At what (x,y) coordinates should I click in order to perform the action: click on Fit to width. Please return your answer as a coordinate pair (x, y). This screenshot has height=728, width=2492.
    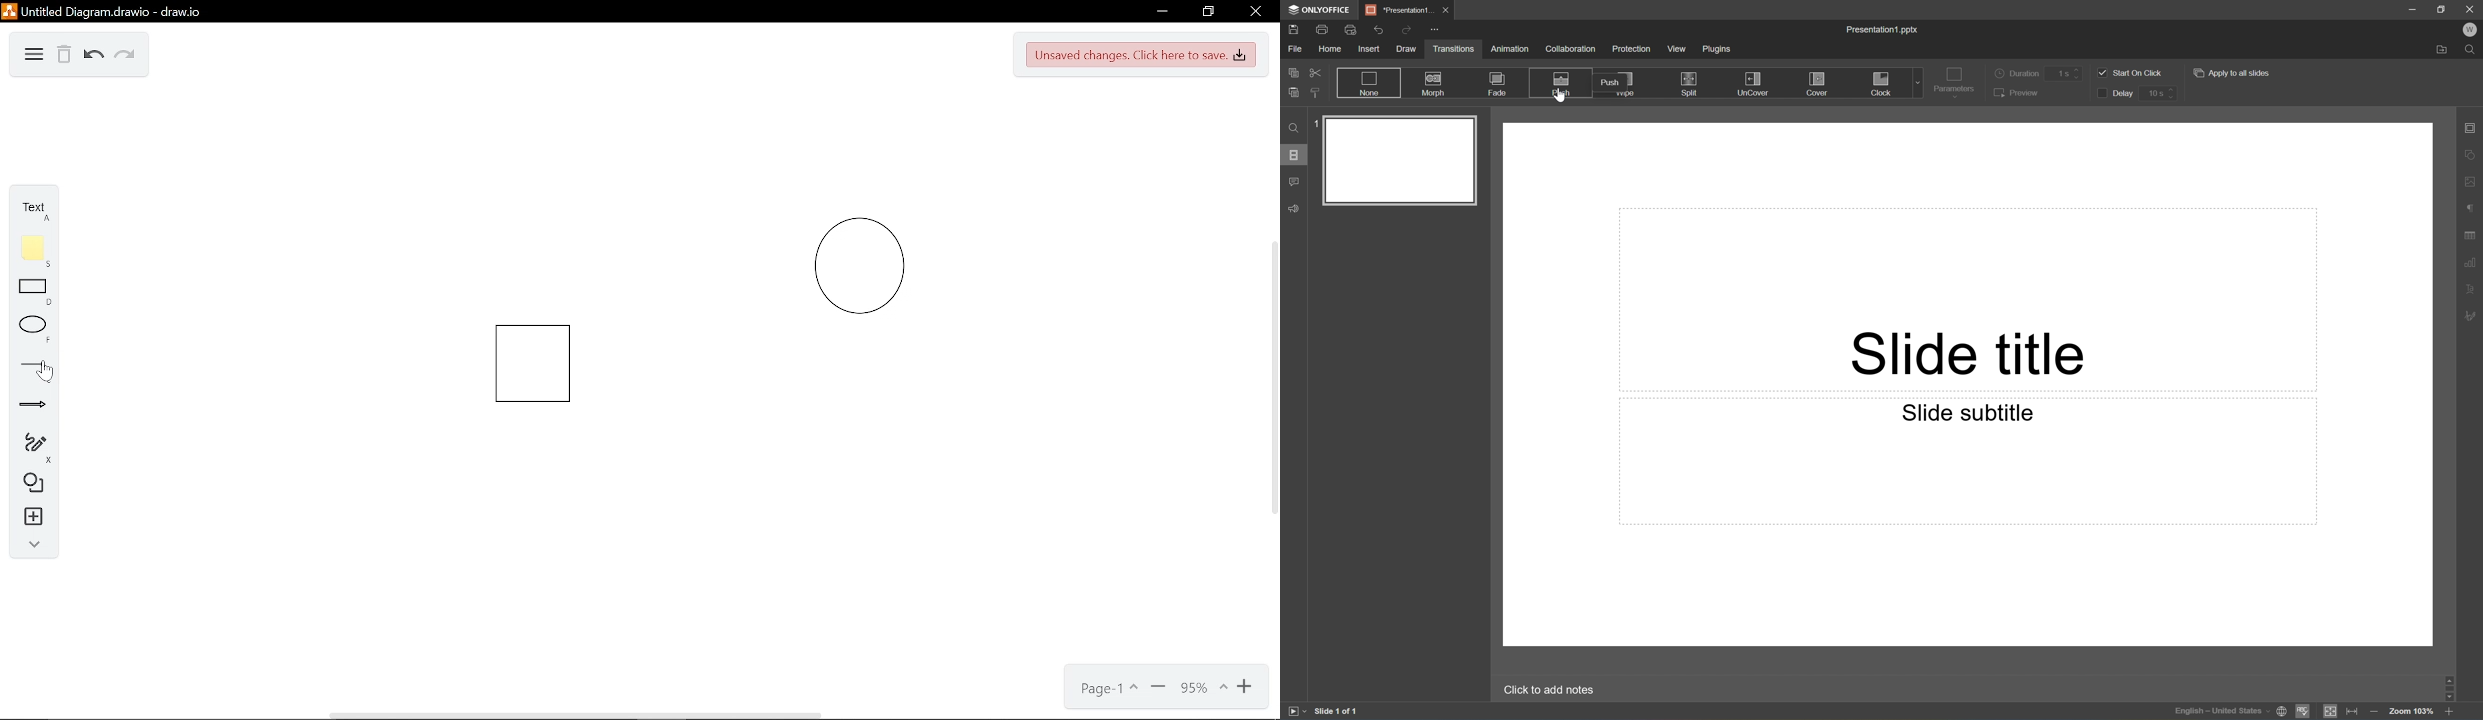
    Looking at the image, I should click on (2354, 712).